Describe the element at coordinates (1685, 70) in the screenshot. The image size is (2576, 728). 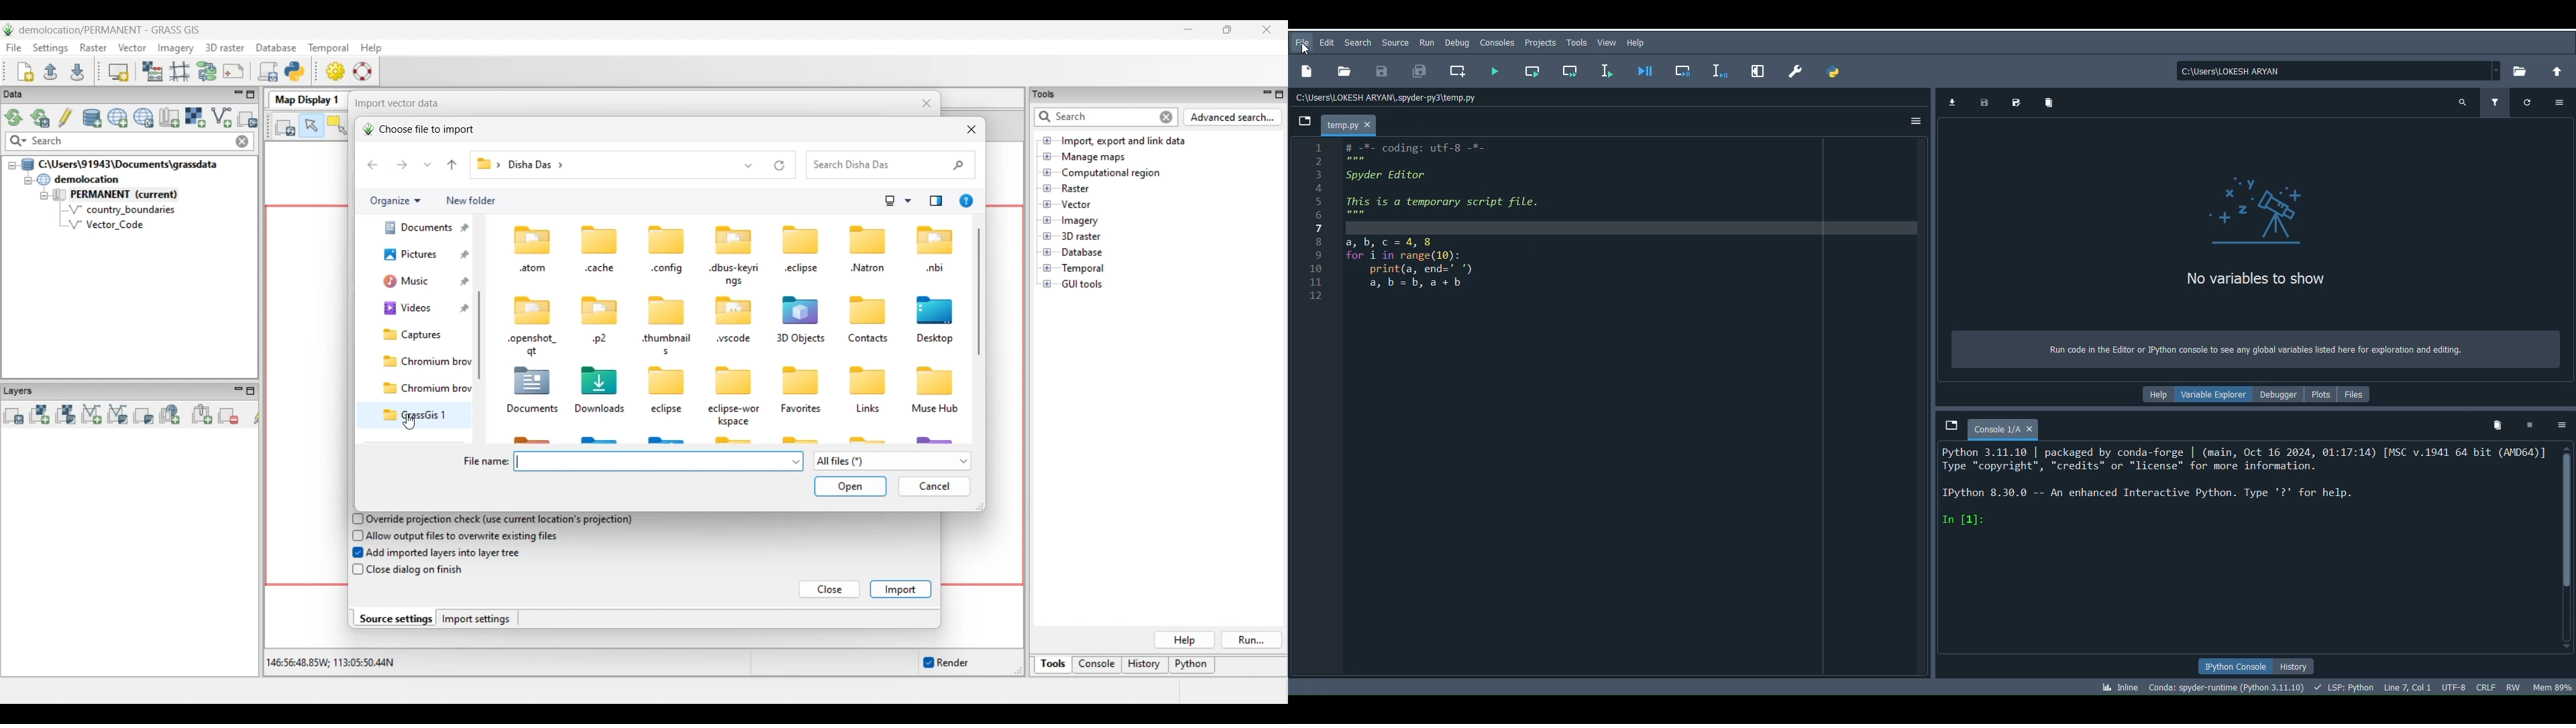
I see `Debug cell` at that location.